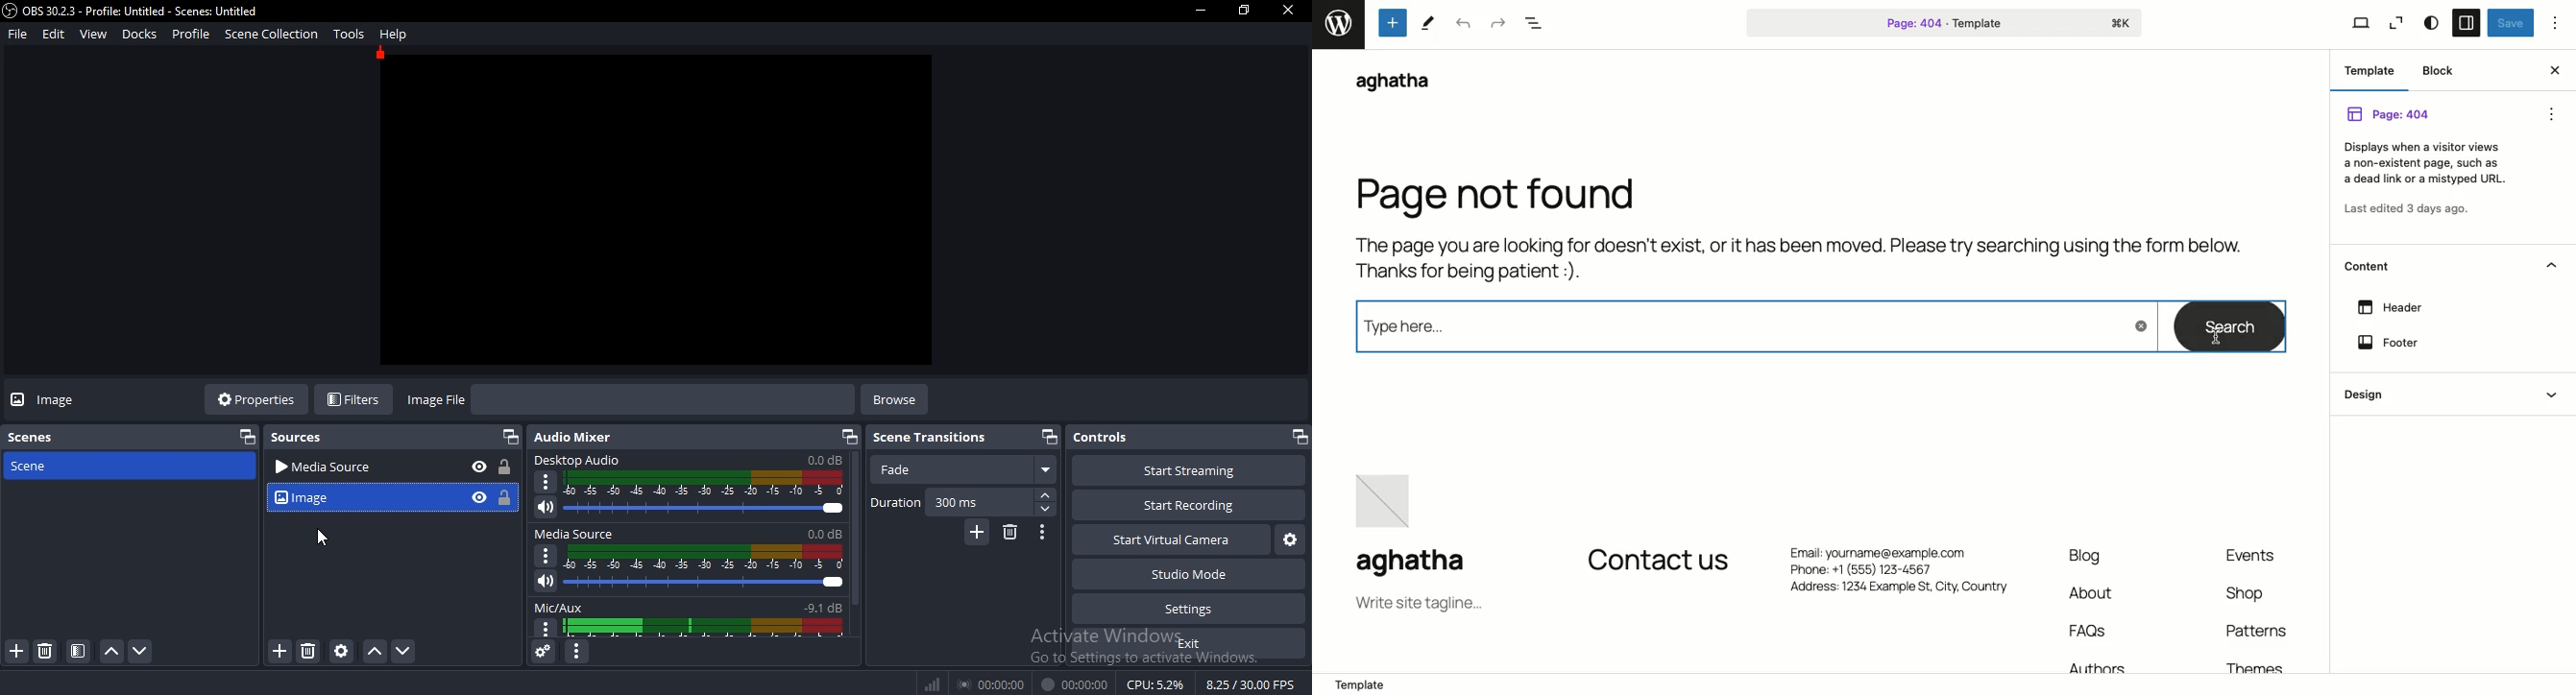 Image resolution: width=2576 pixels, height=700 pixels. Describe the element at coordinates (685, 508) in the screenshot. I see `volume slider` at that location.